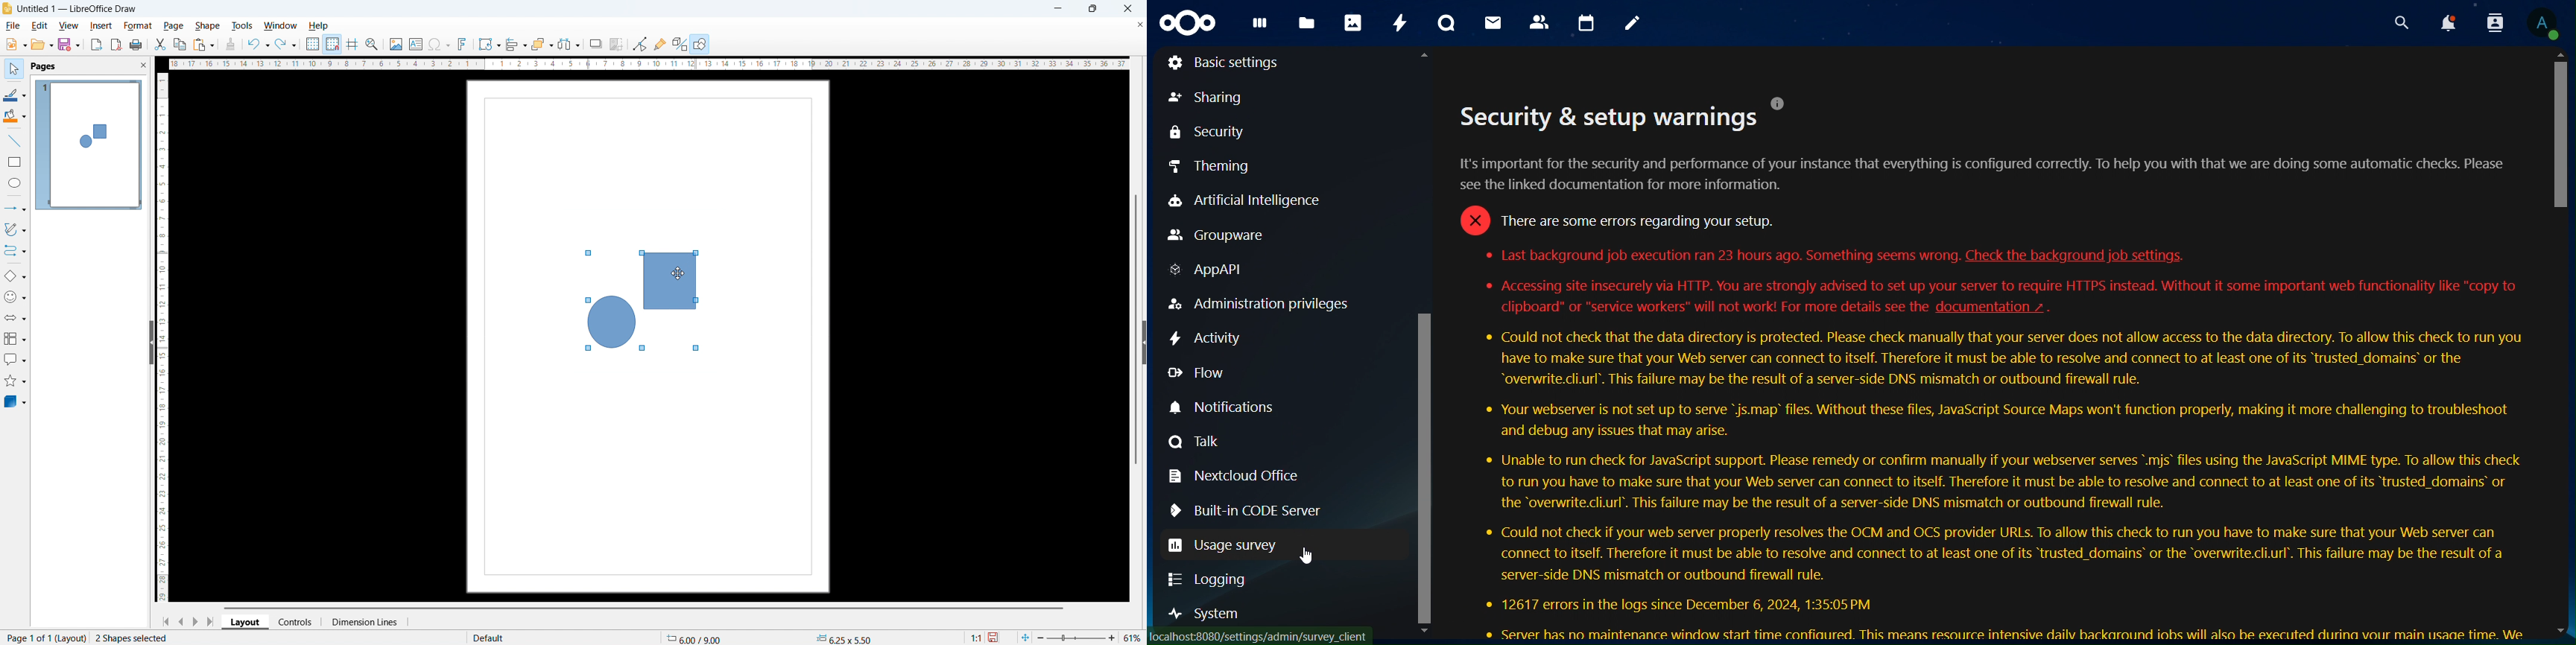 This screenshot has width=2576, height=672. Describe the element at coordinates (14, 360) in the screenshot. I see `callout shapes` at that location.